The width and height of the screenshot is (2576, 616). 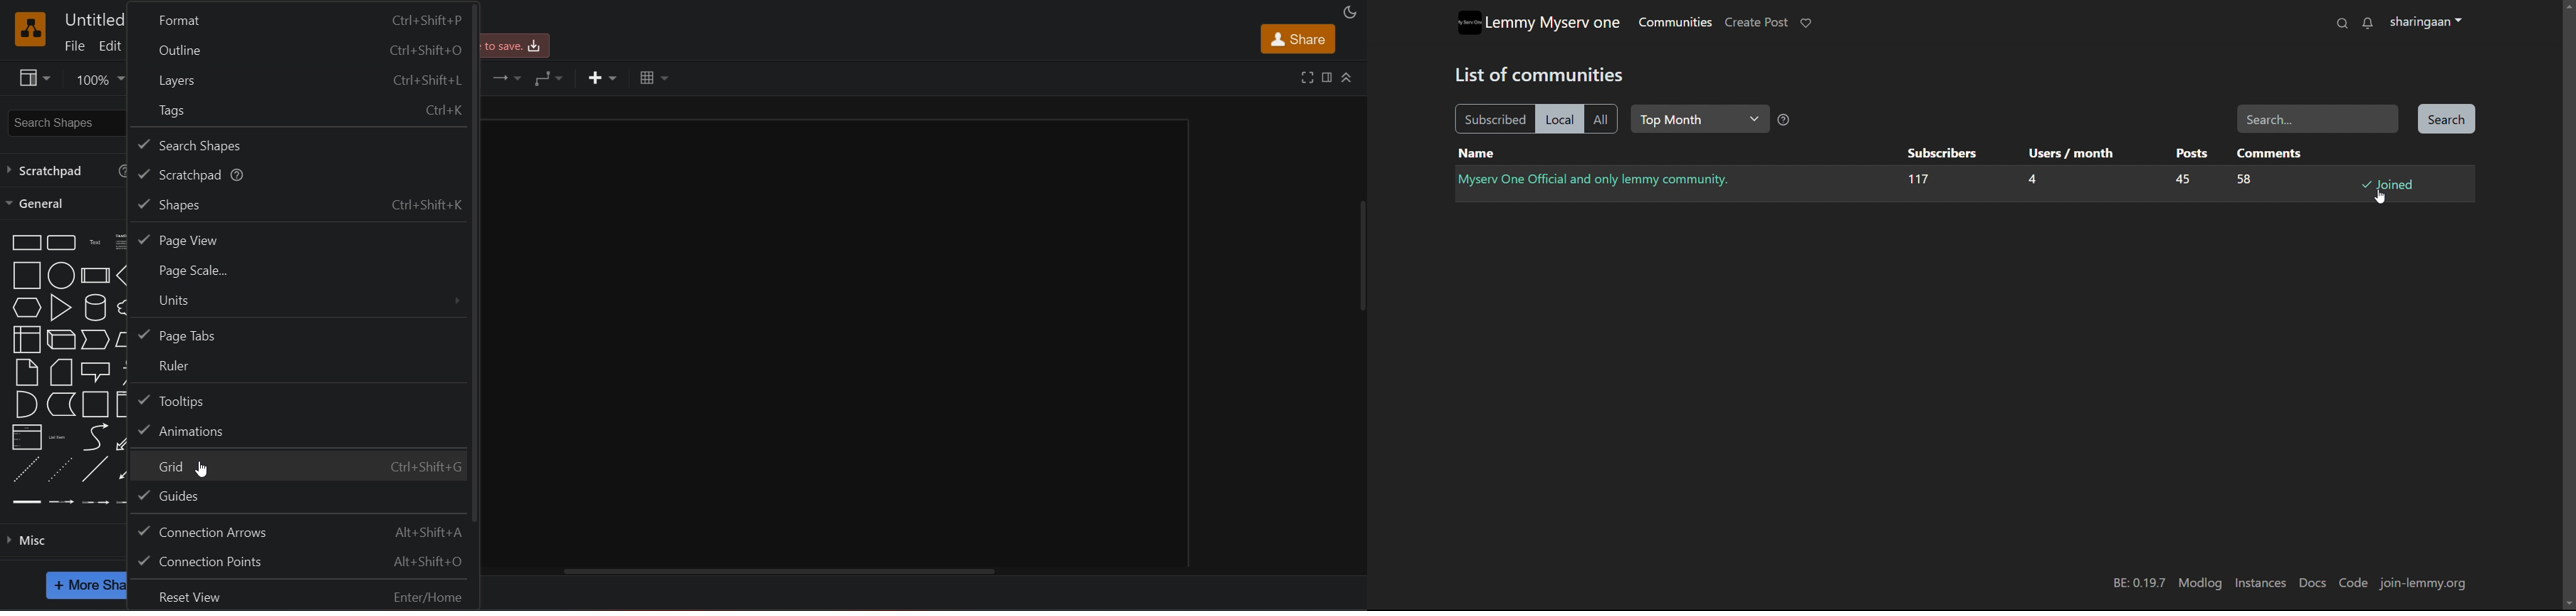 What do you see at coordinates (301, 402) in the screenshot?
I see `tooltips` at bounding box center [301, 402].